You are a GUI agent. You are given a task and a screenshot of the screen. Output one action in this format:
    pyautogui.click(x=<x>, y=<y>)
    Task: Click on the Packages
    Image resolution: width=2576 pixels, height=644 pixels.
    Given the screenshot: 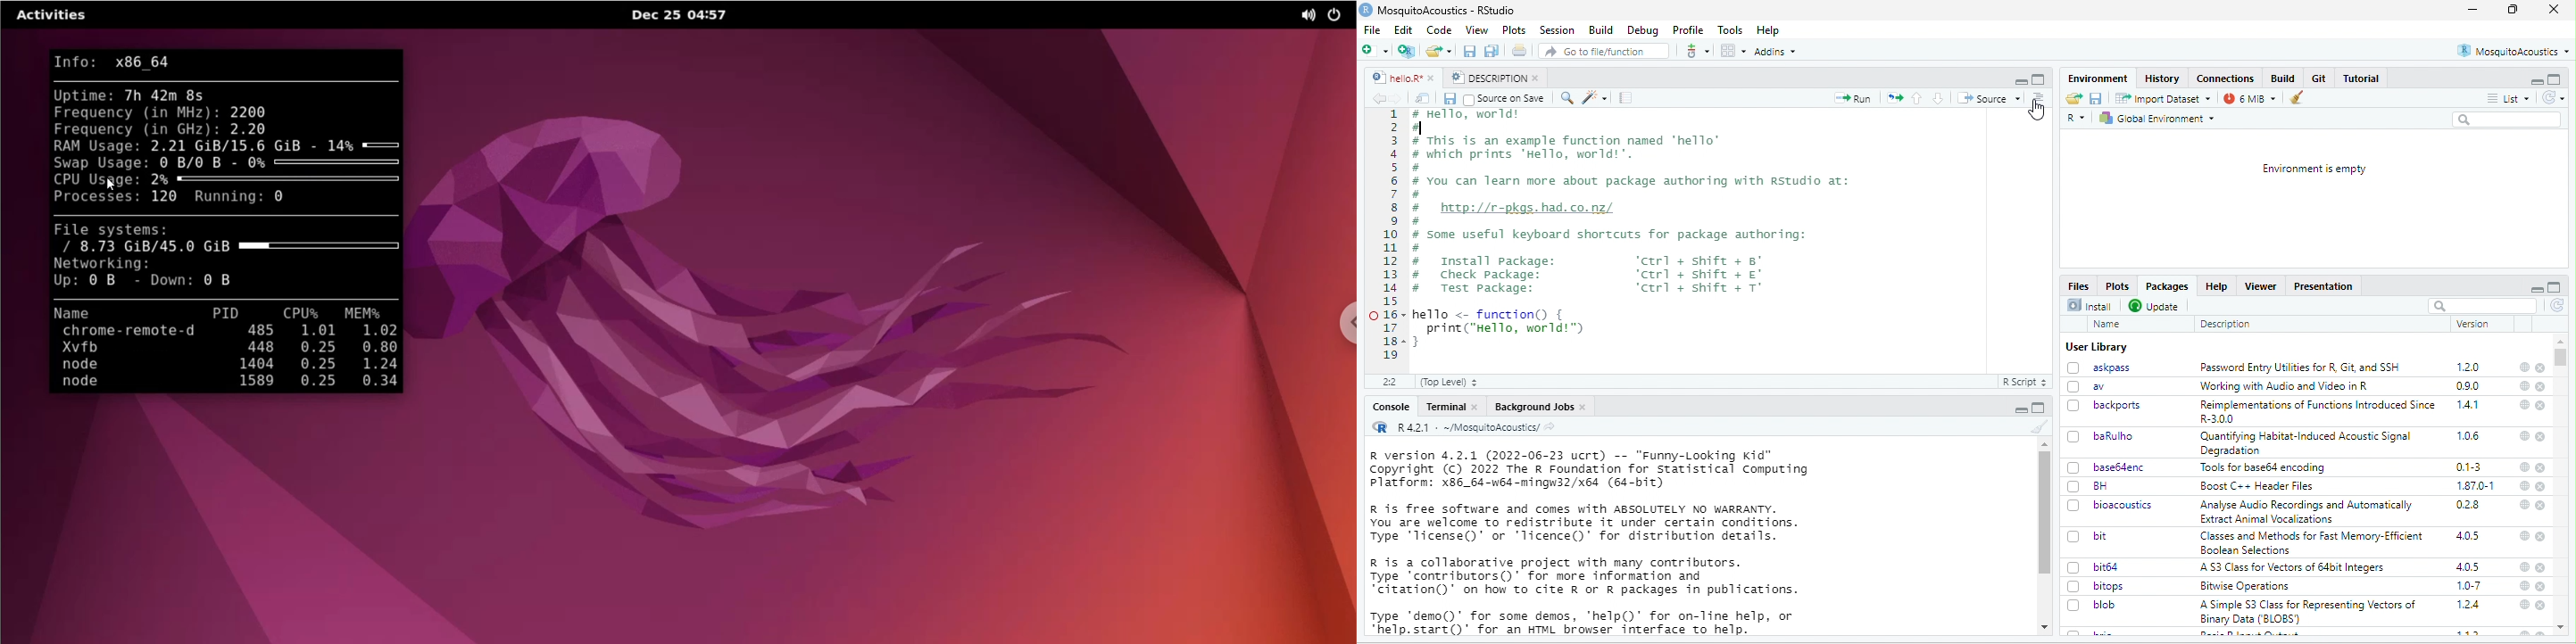 What is the action you would take?
    pyautogui.click(x=2170, y=287)
    